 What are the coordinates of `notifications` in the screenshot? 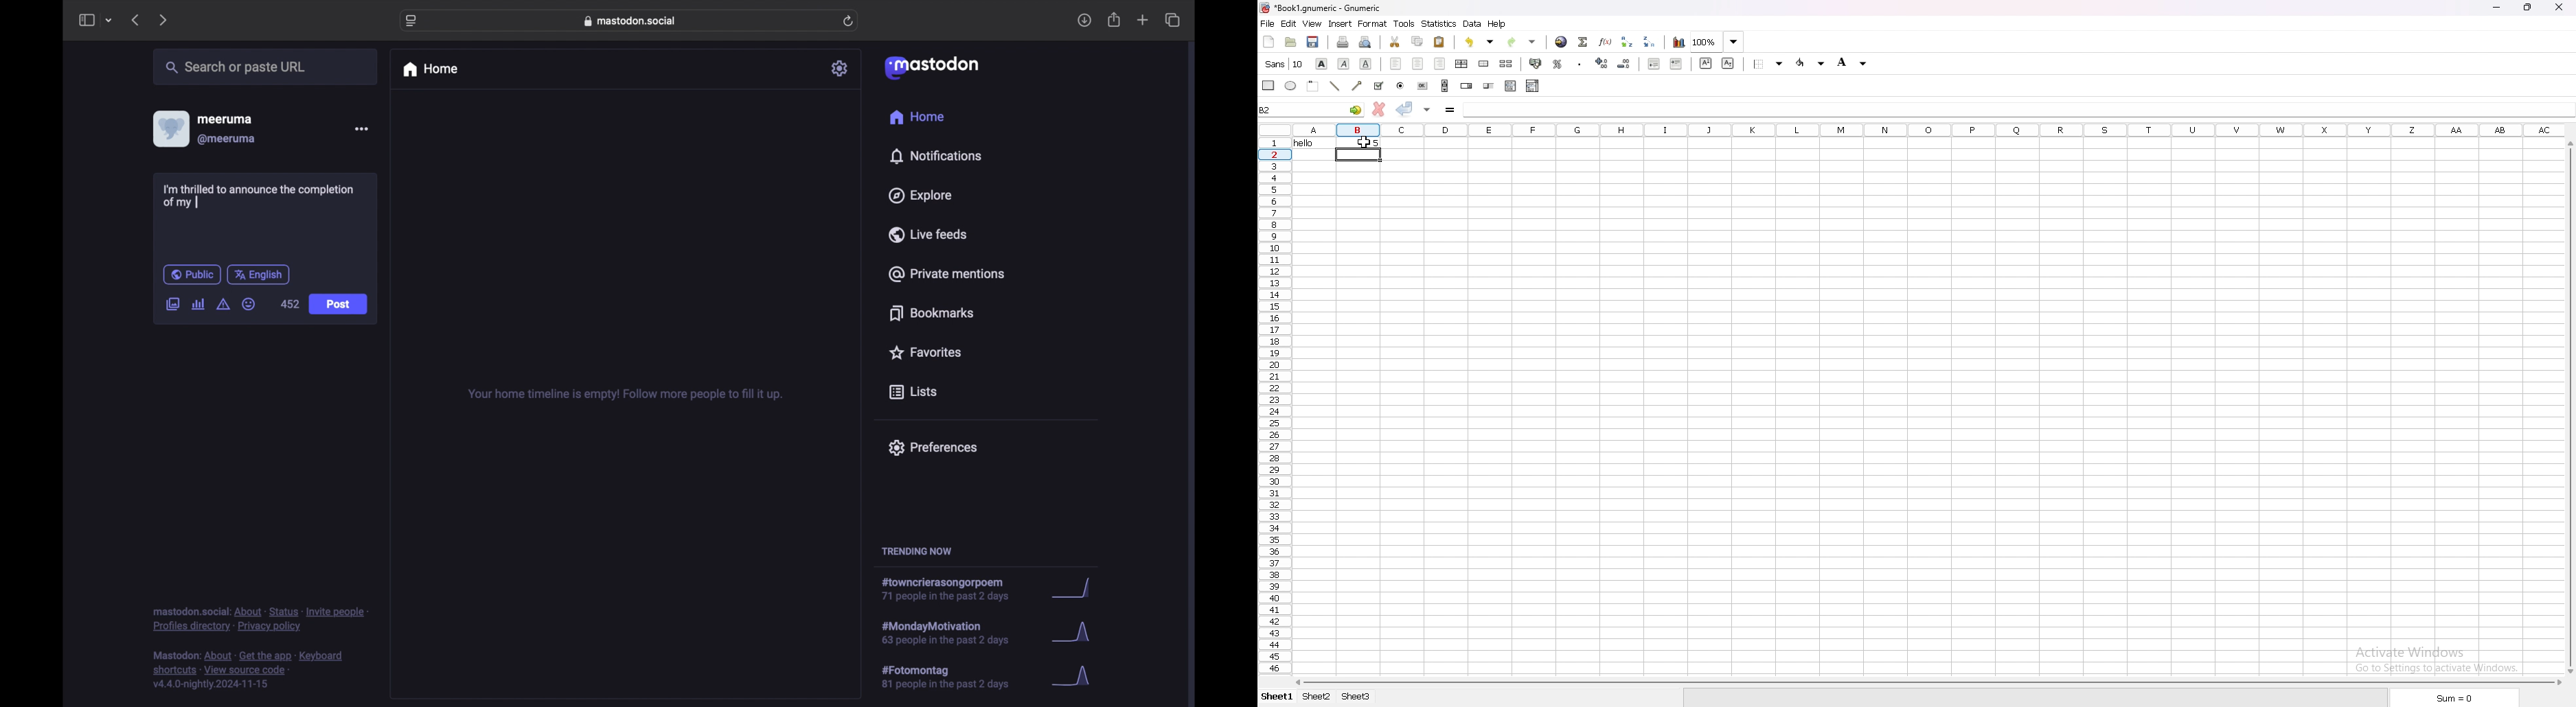 It's located at (935, 156).